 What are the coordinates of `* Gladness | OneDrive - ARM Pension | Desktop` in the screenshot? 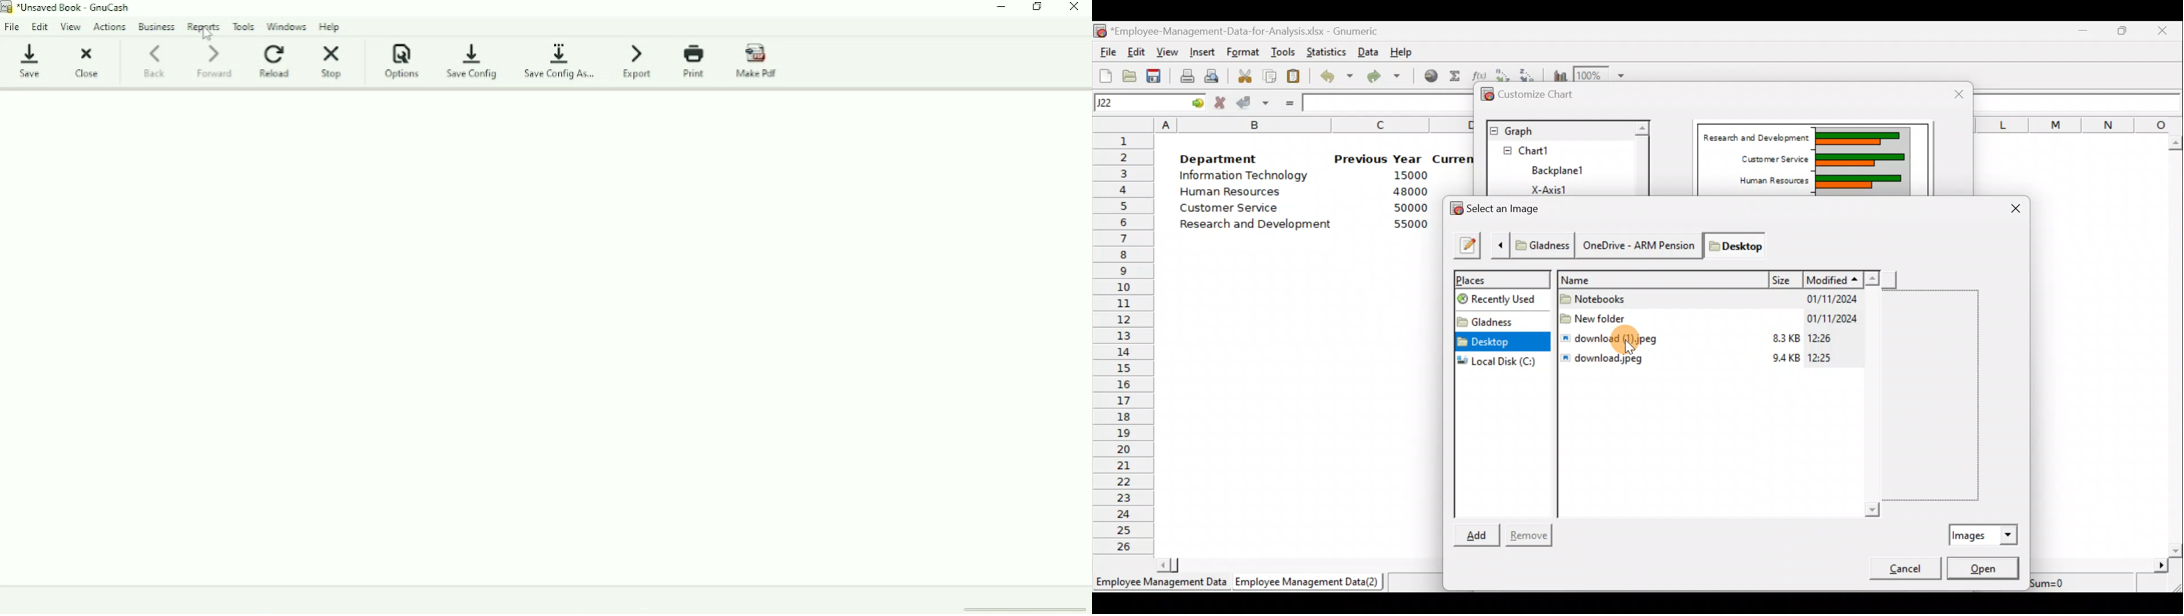 It's located at (1640, 244).